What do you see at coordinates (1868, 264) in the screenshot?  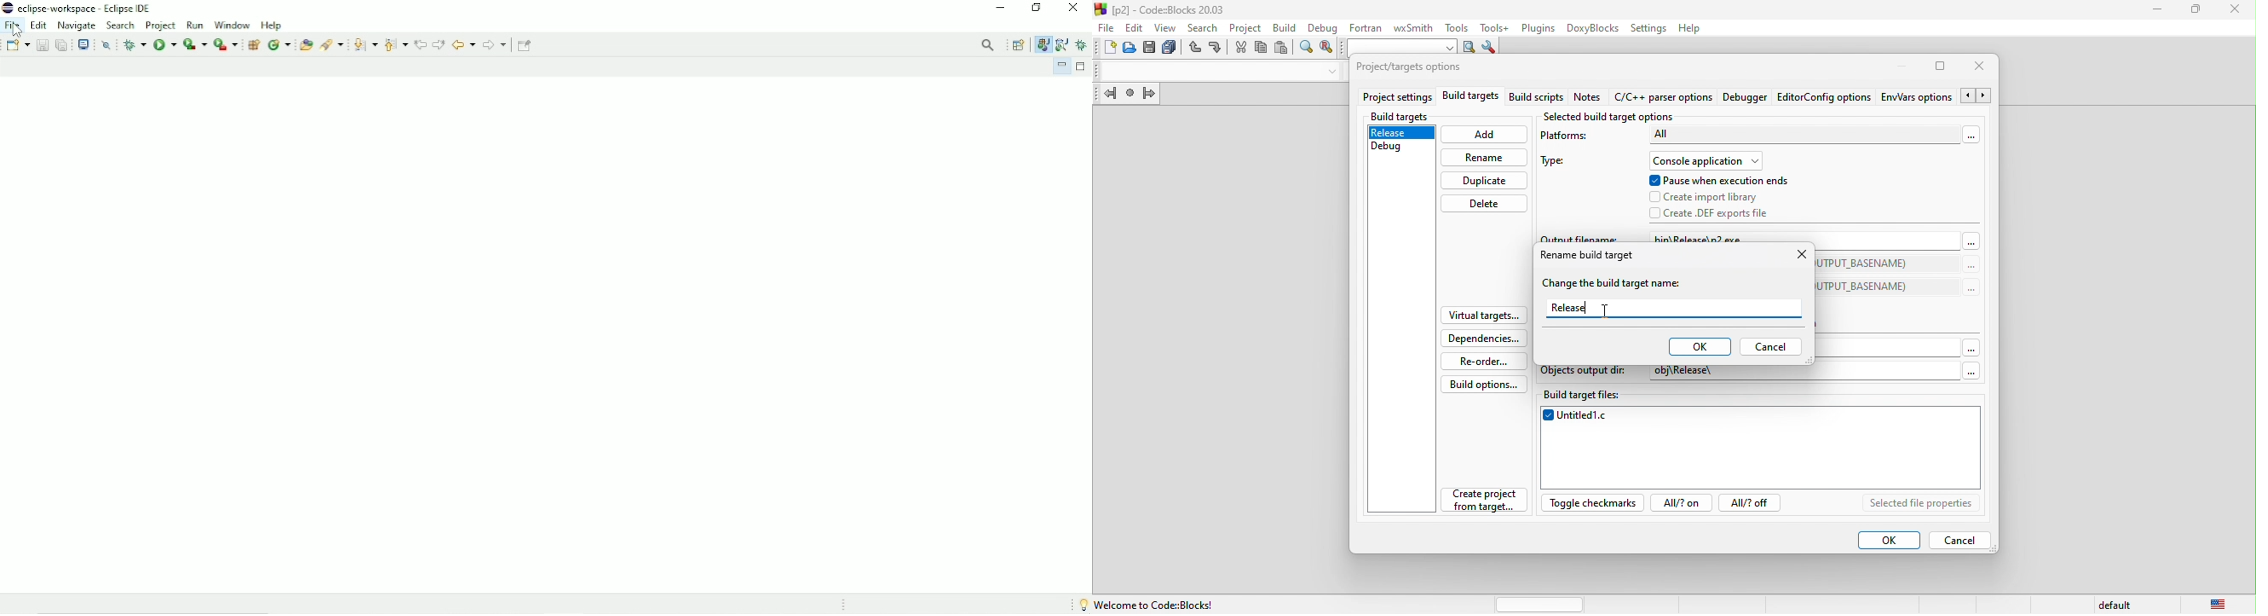 I see `(TARGET_OUTPUT_DIR)$(TARGET_OUTPUT_BASENAME)` at bounding box center [1868, 264].